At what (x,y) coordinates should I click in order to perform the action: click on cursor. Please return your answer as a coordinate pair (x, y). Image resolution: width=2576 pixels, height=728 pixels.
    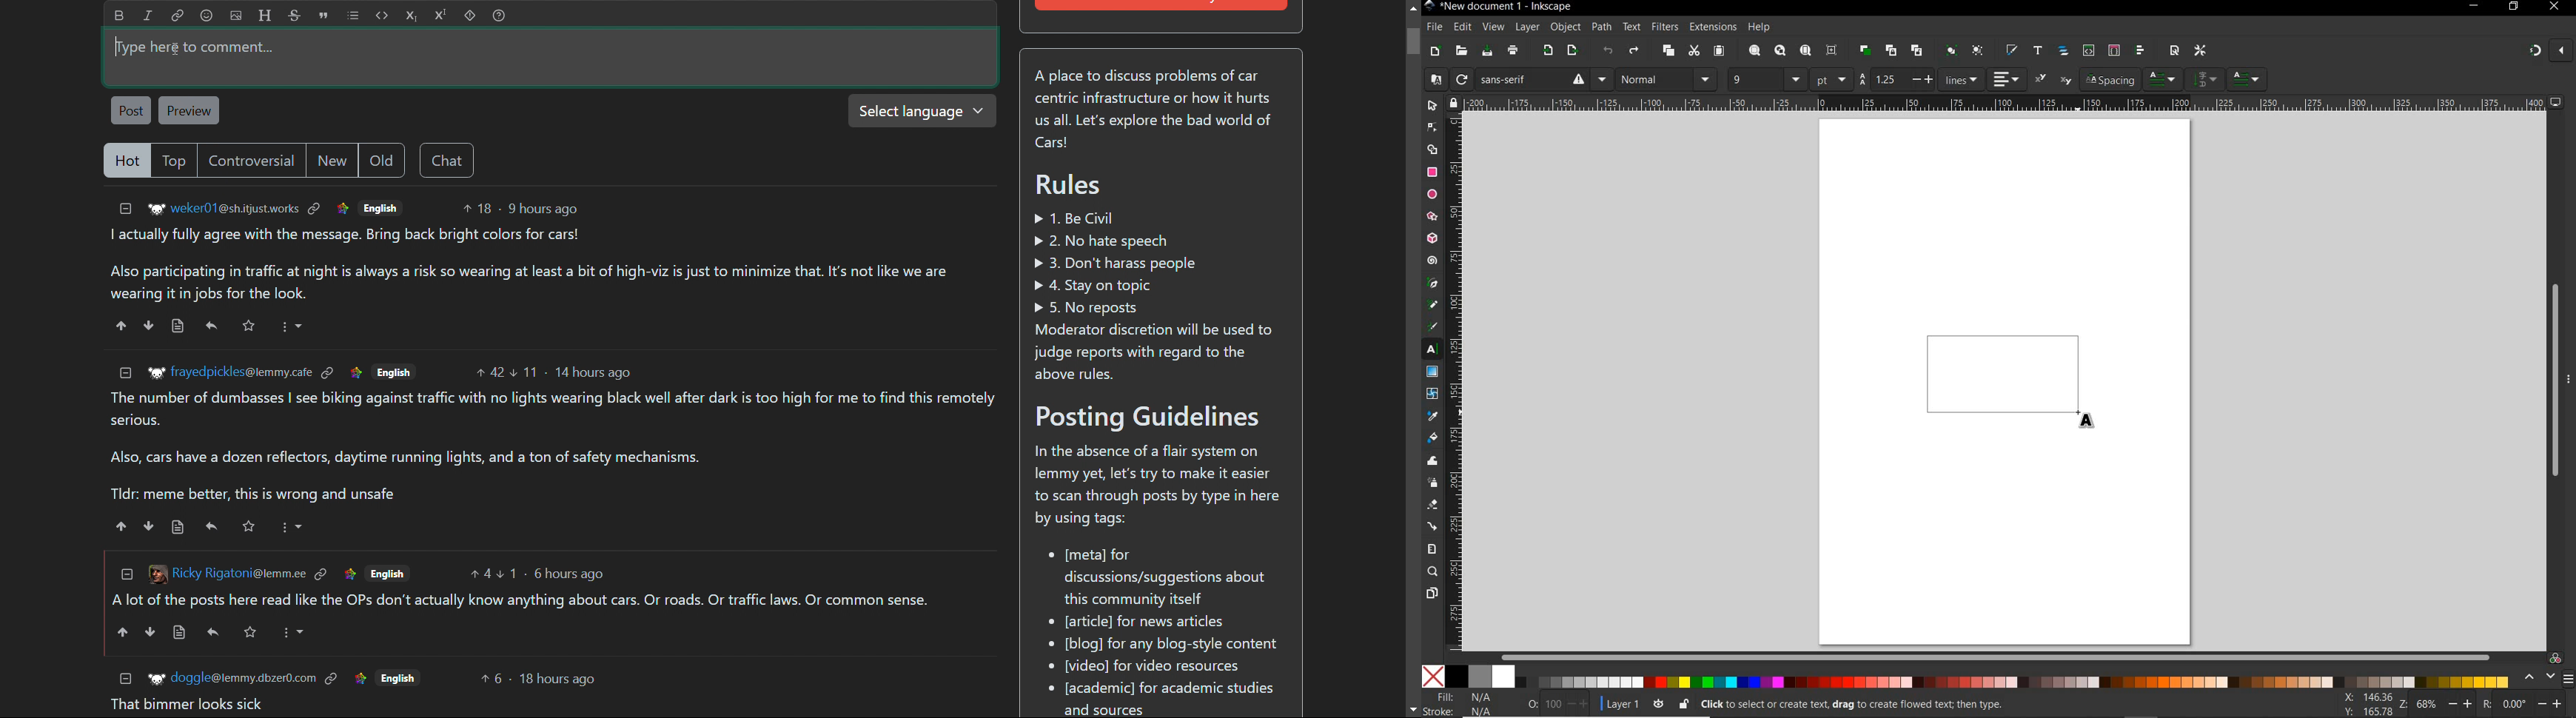
    Looking at the image, I should click on (2089, 420).